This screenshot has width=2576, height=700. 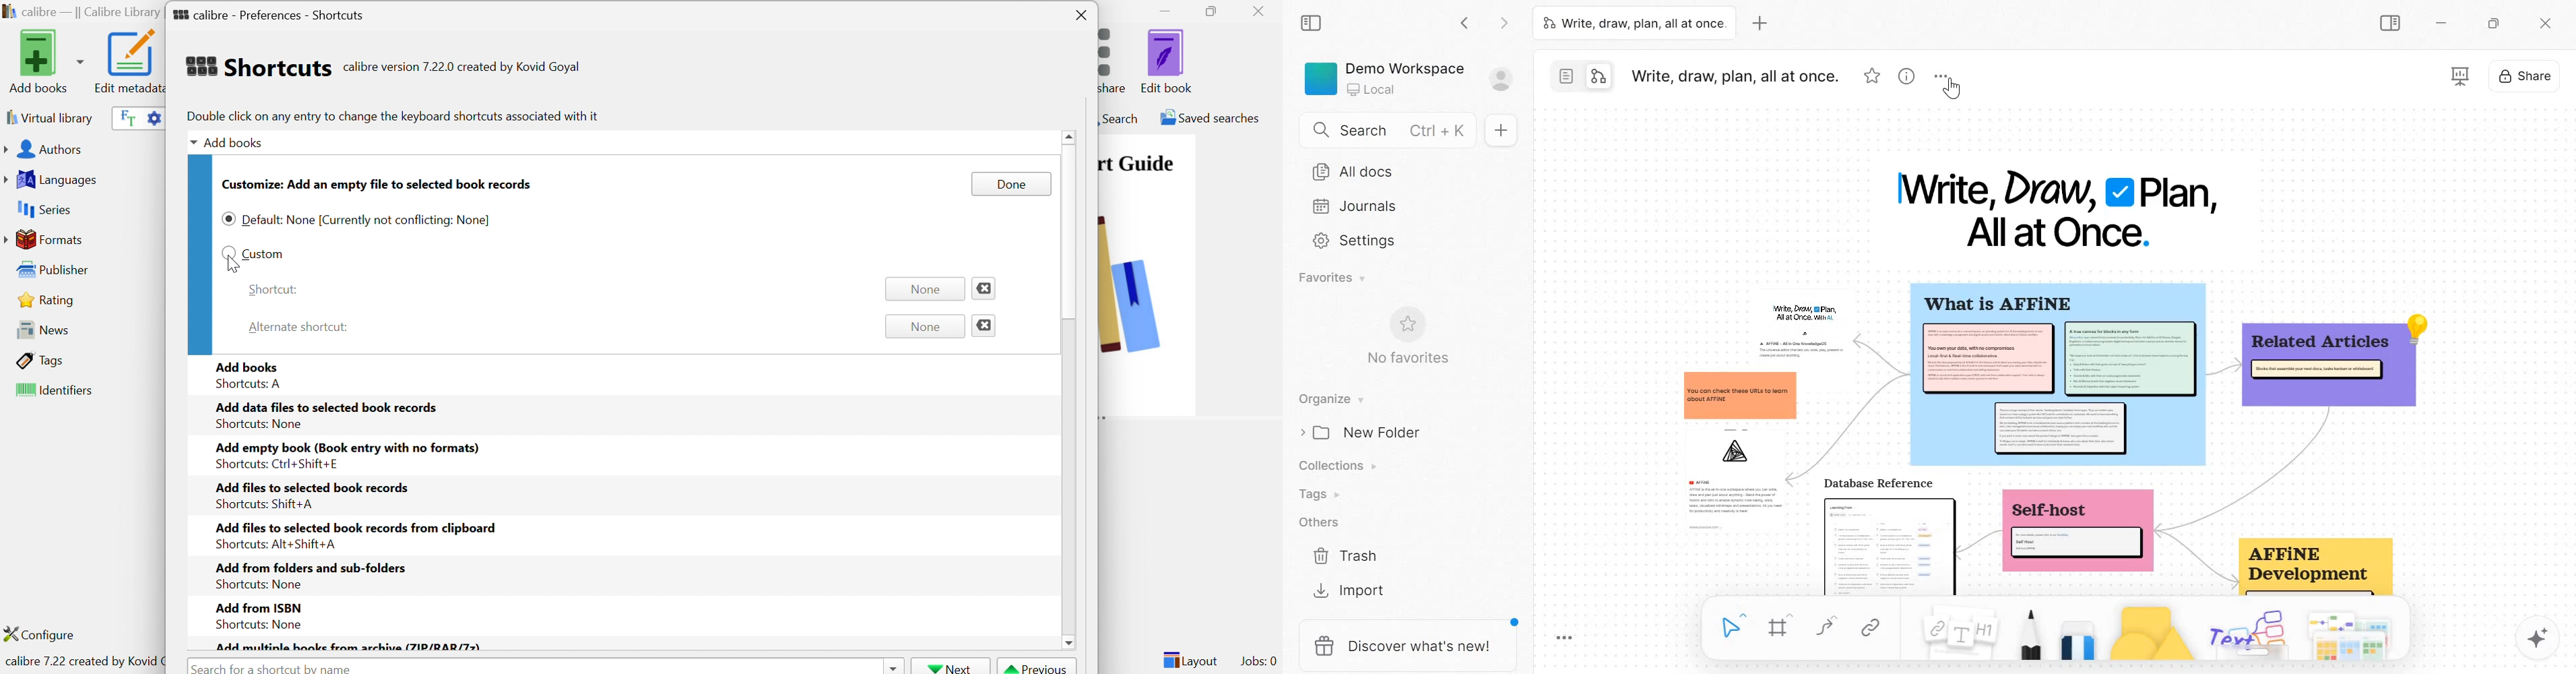 I want to click on calibre - Preferences - Shortcuts, so click(x=269, y=12).